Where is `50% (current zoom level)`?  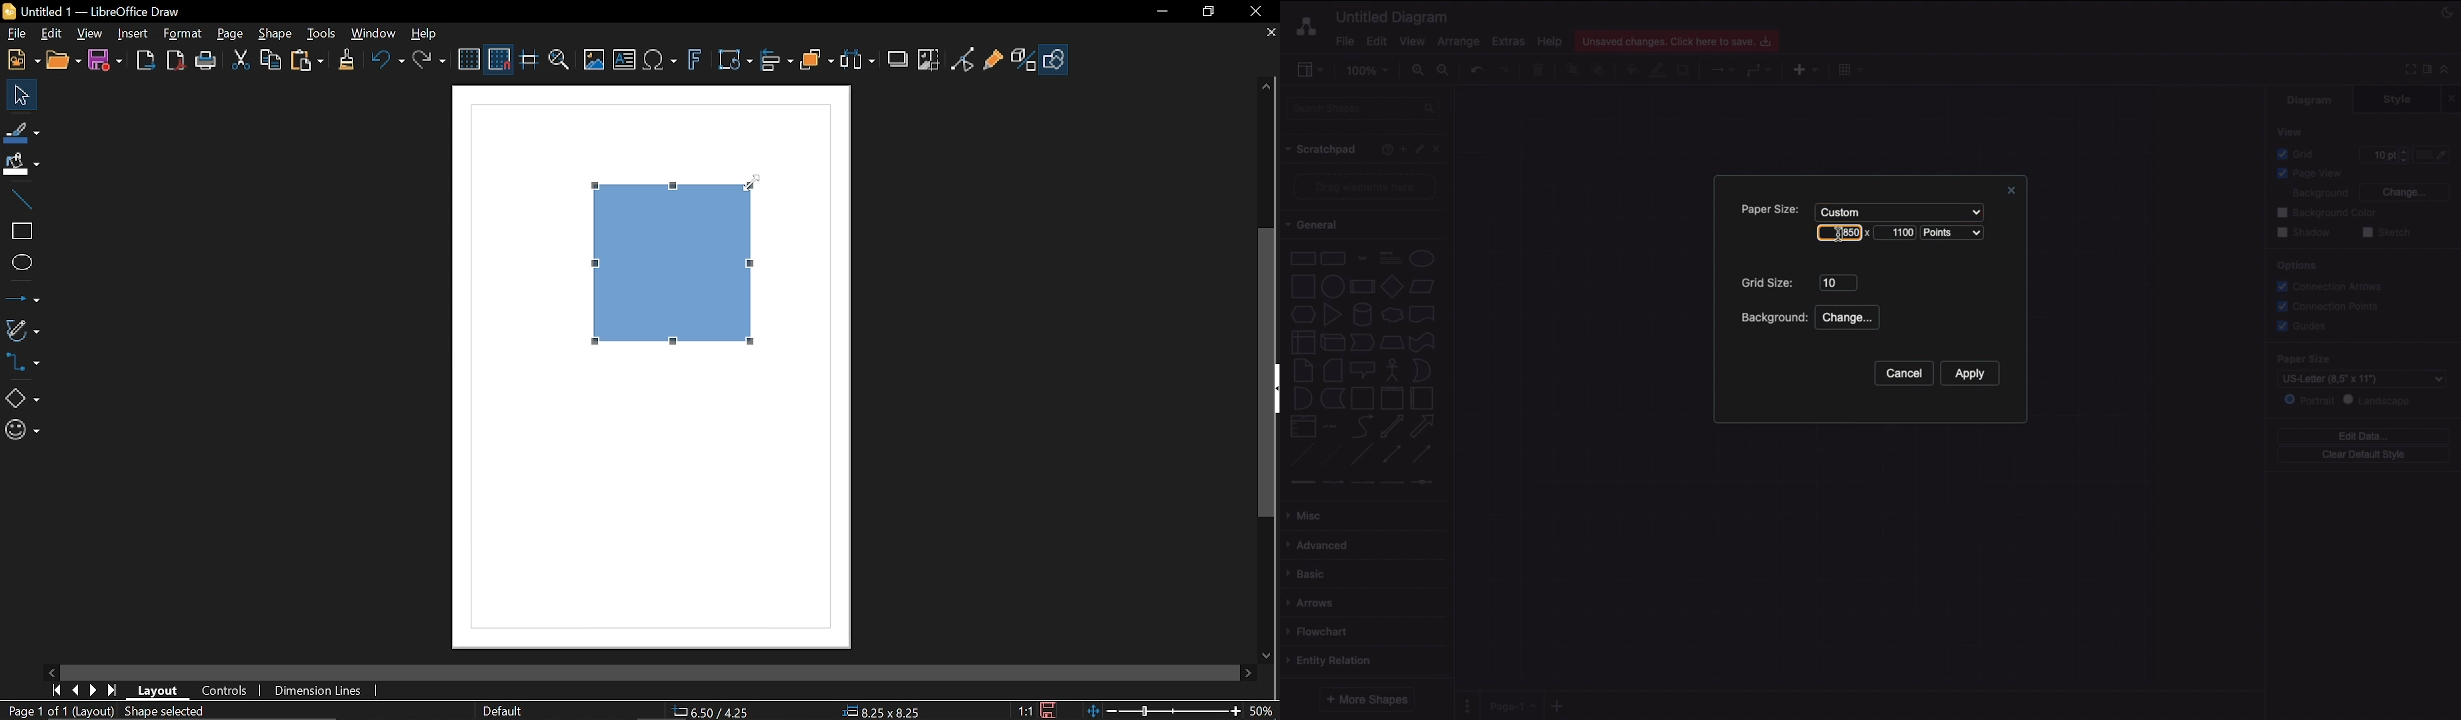 50% (current zoom level) is located at coordinates (1265, 709).